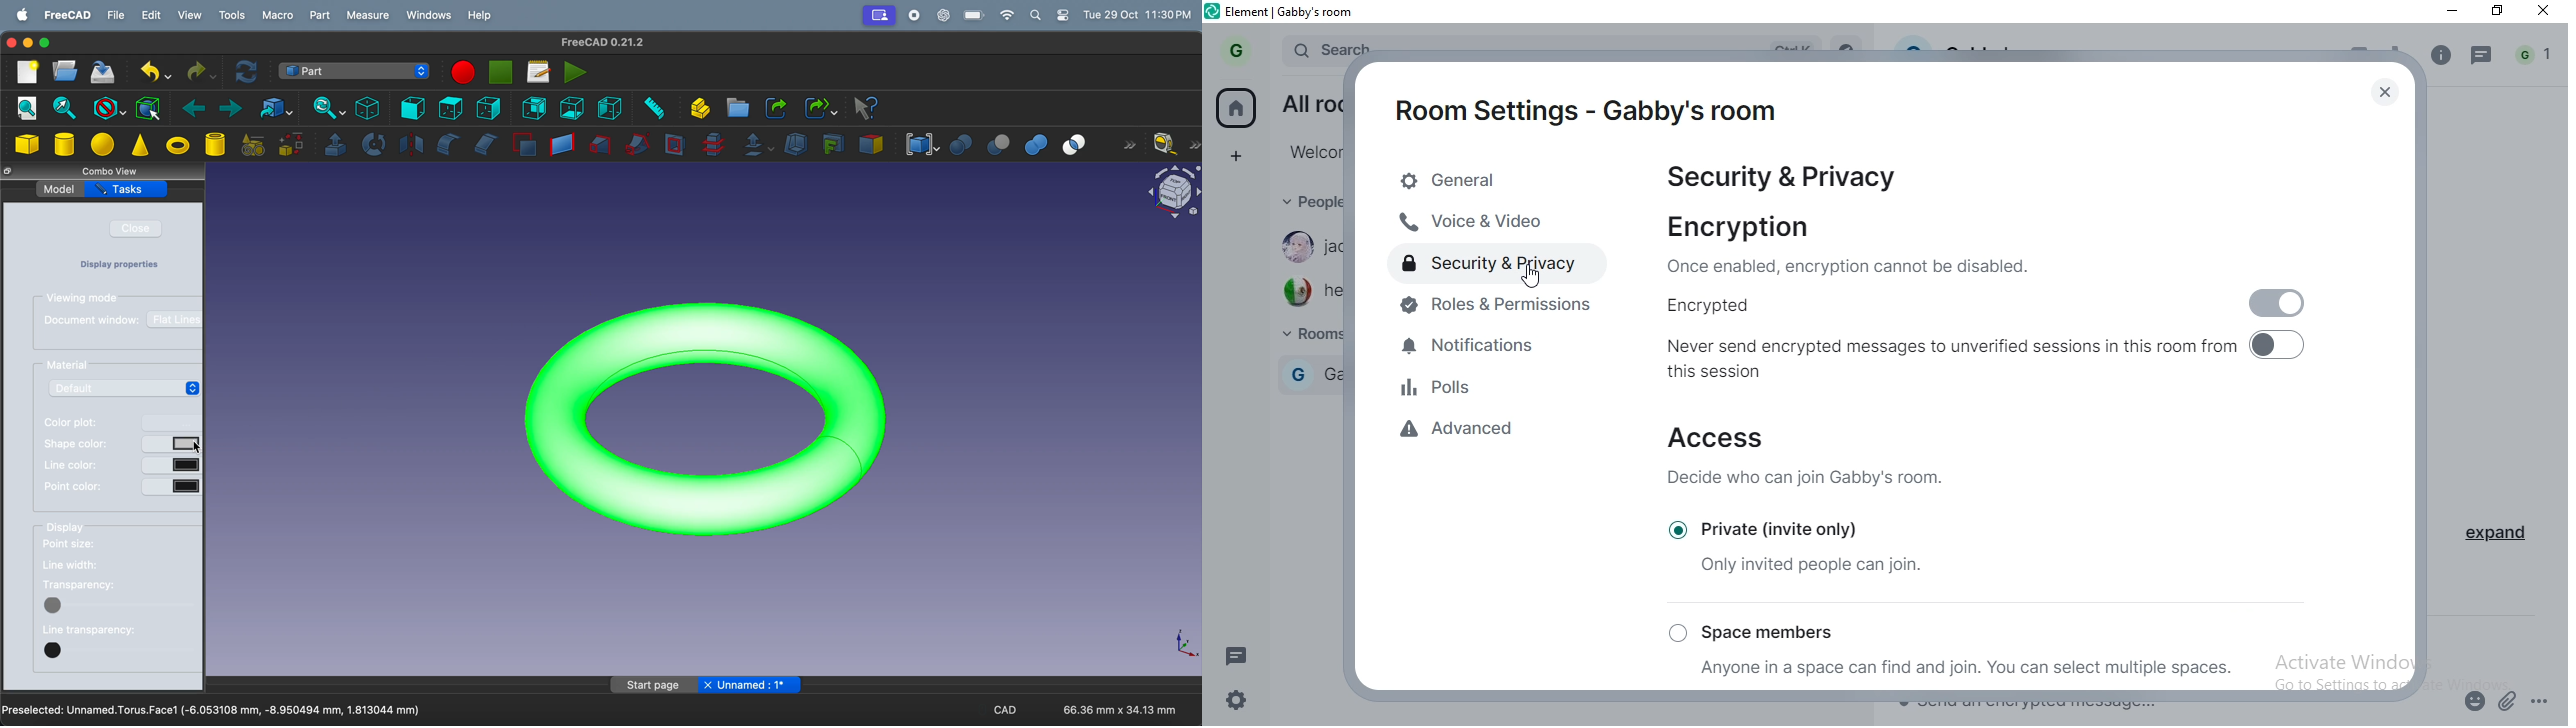  What do you see at coordinates (68, 16) in the screenshot?
I see `free cad` at bounding box center [68, 16].